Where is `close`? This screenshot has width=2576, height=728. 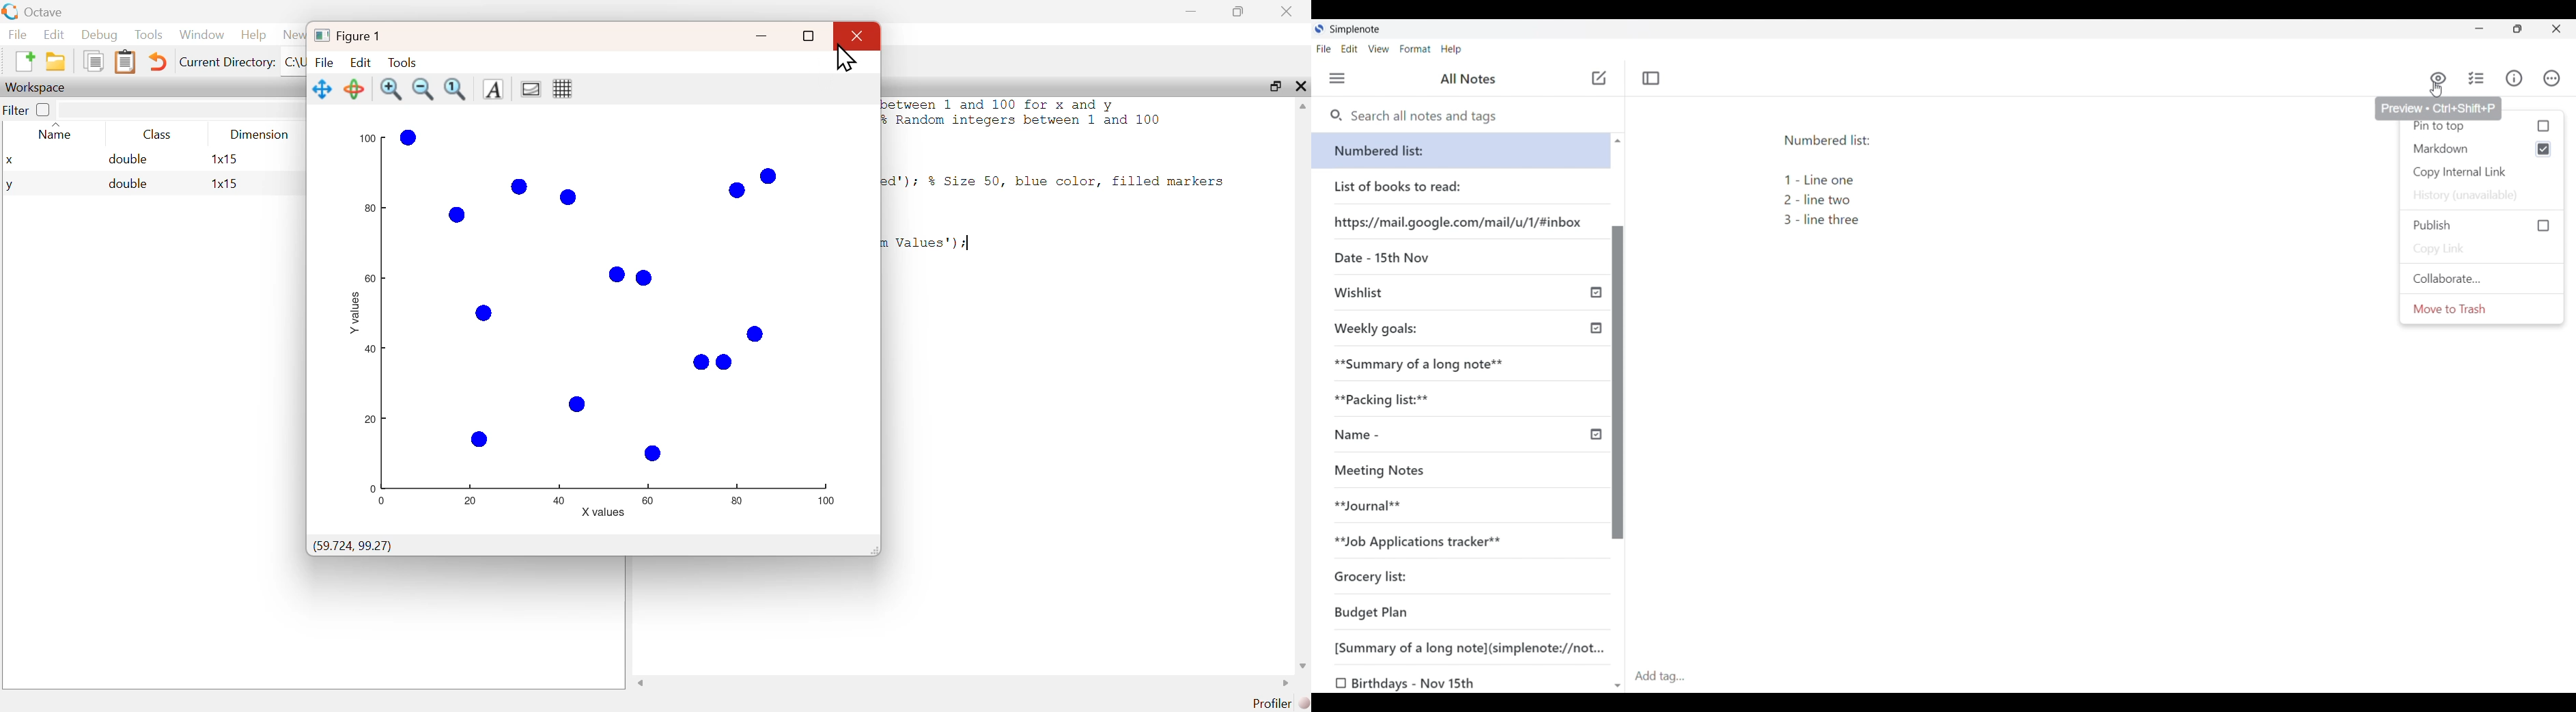 close is located at coordinates (1289, 12).